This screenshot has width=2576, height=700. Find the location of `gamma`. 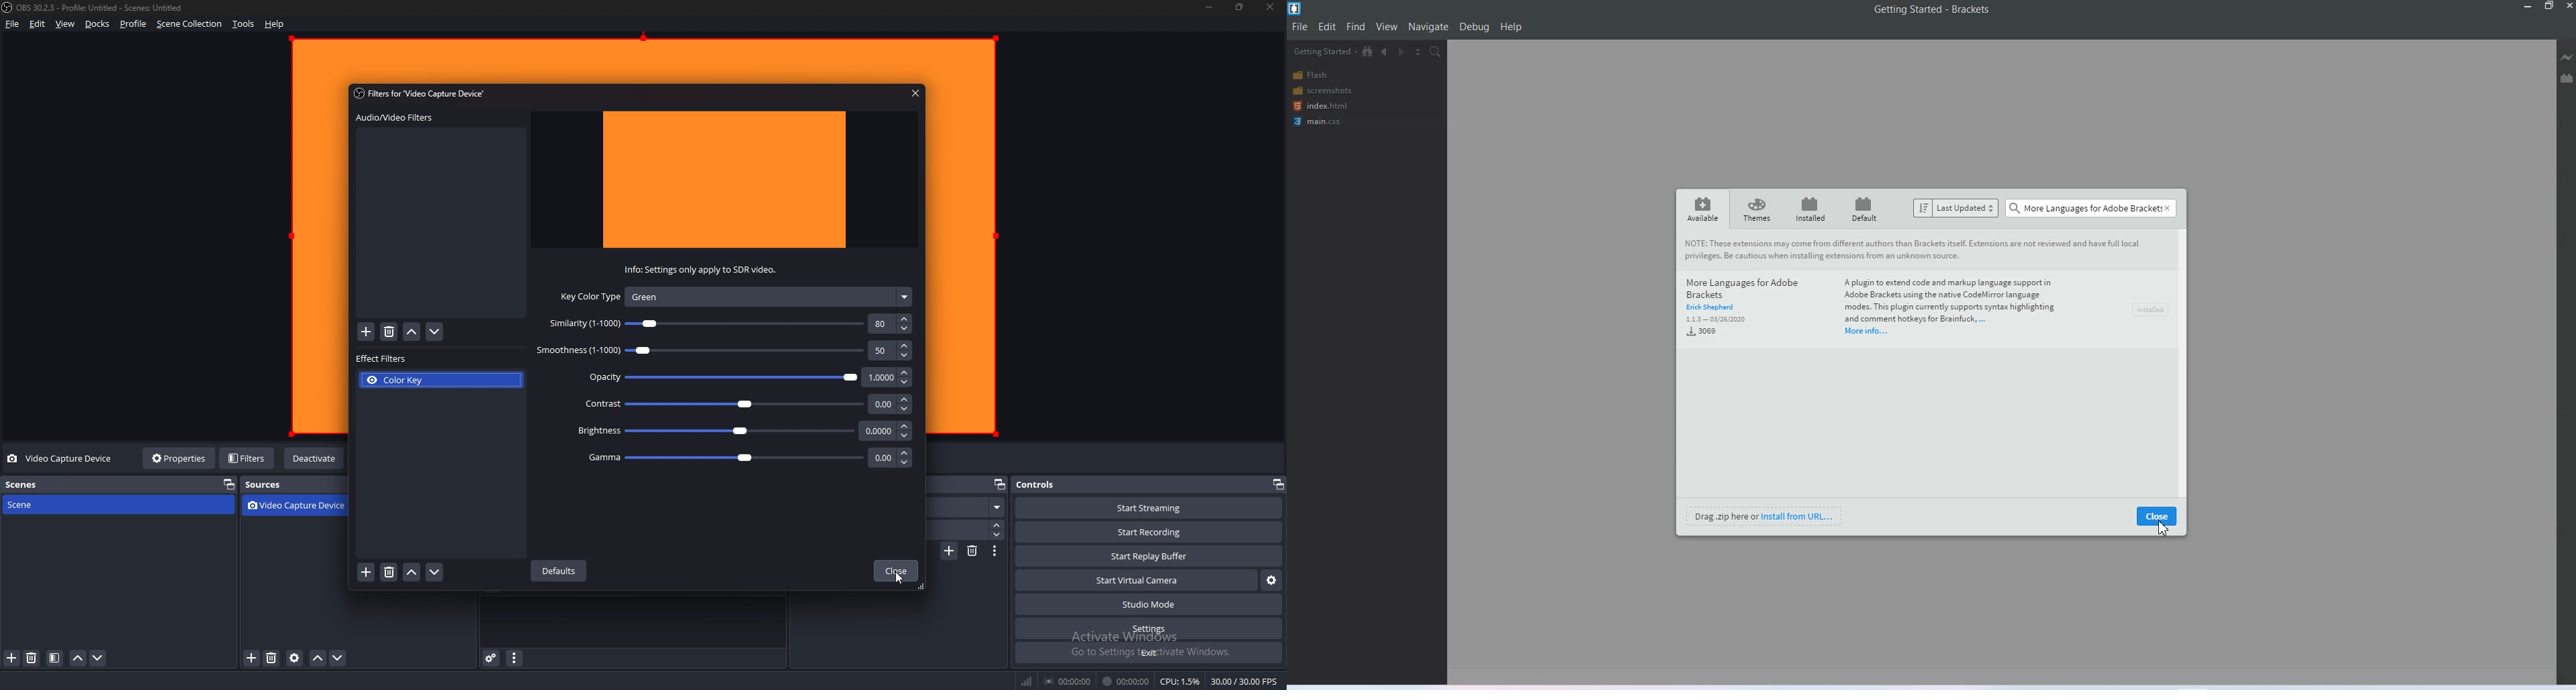

gamma is located at coordinates (747, 456).